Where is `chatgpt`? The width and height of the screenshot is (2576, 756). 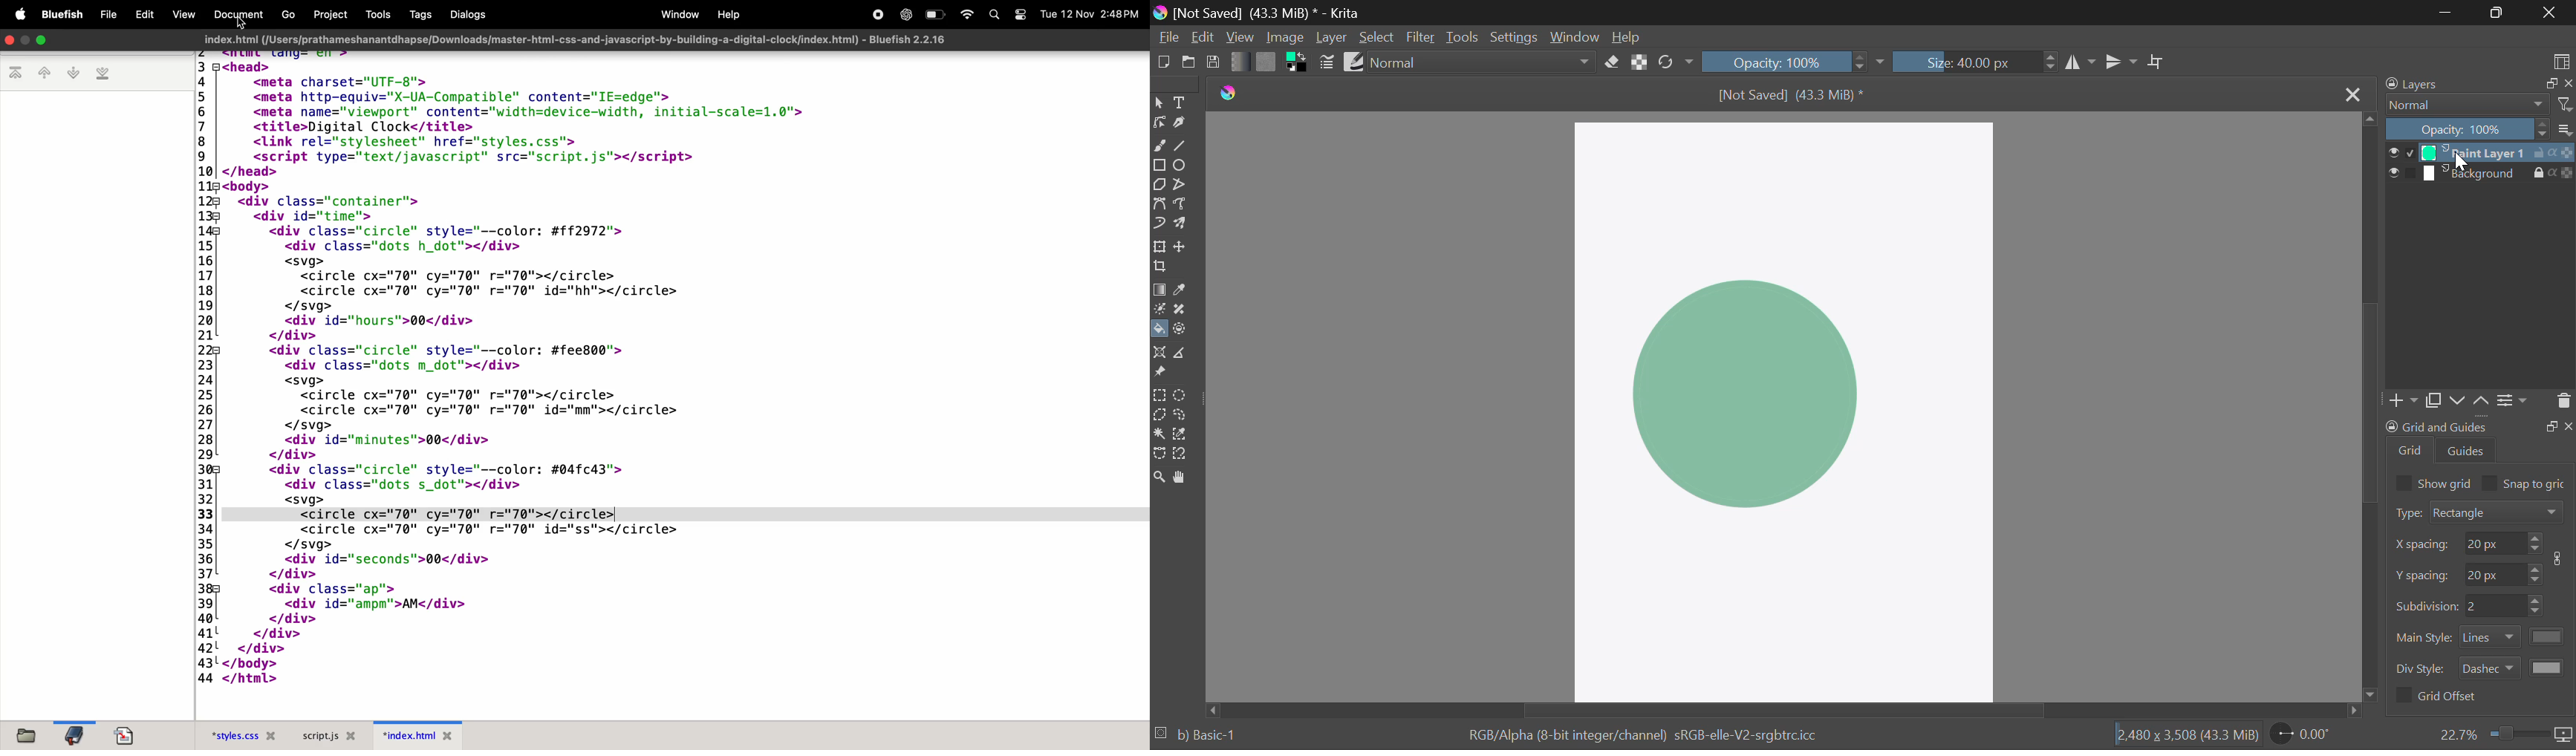
chatgpt is located at coordinates (905, 15).